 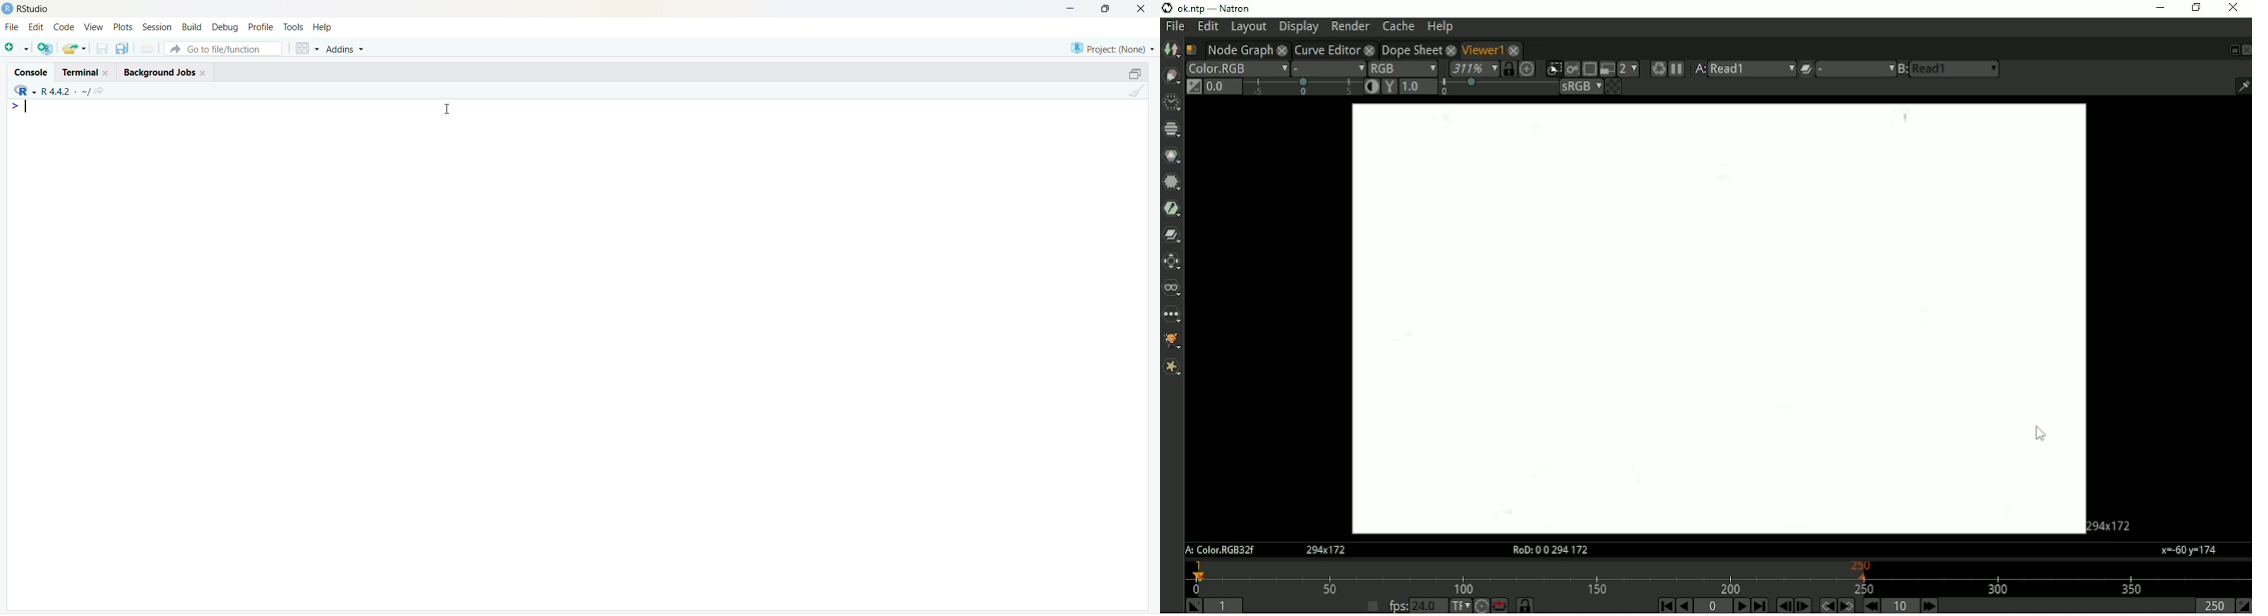 What do you see at coordinates (8, 9) in the screenshot?
I see `logo` at bounding box center [8, 9].